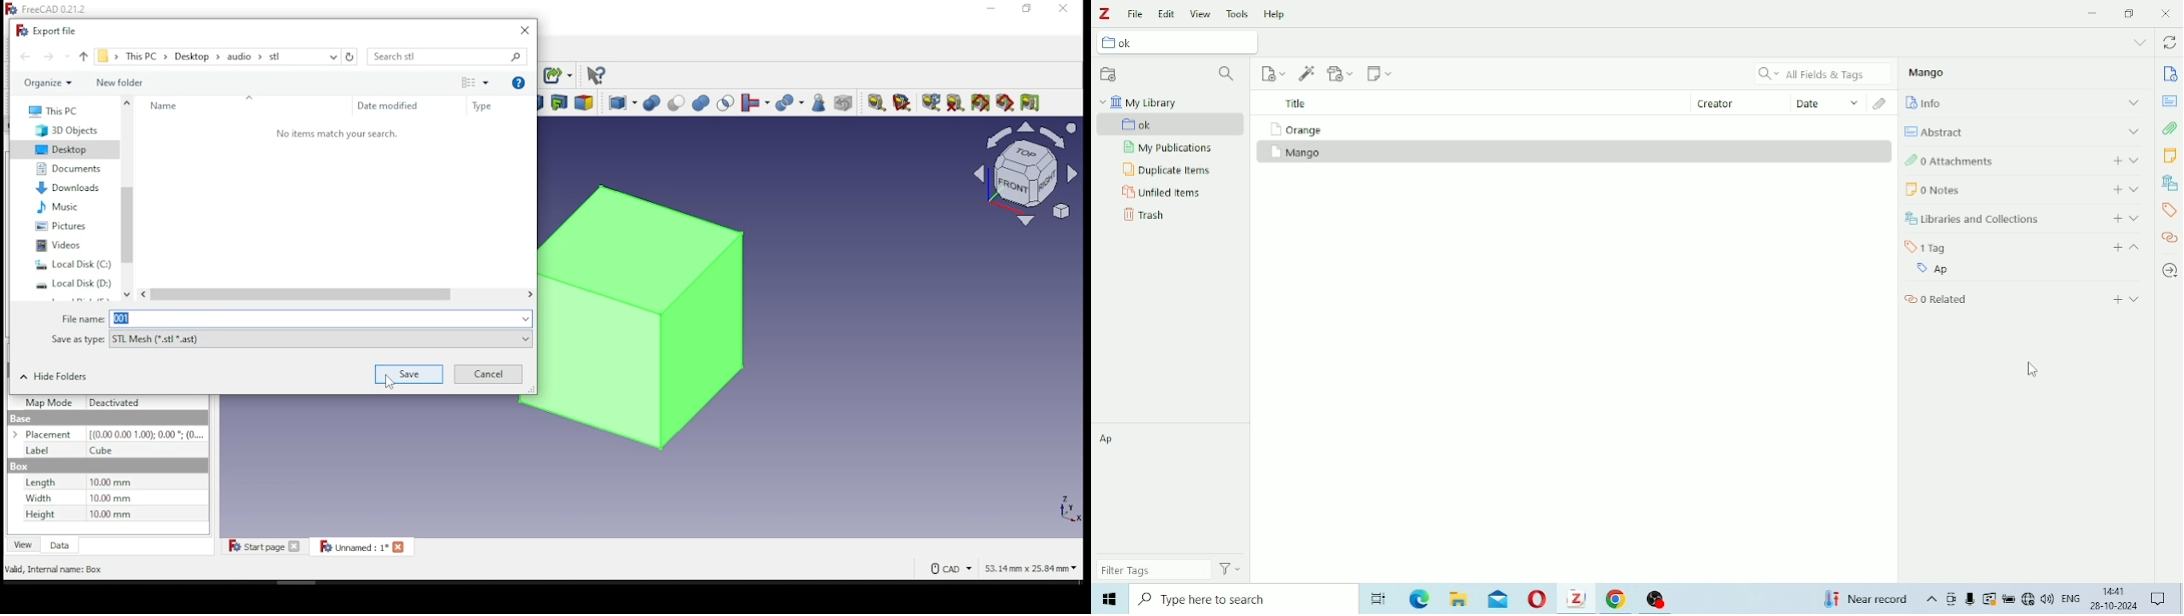 The width and height of the screenshot is (2184, 616). What do you see at coordinates (287, 338) in the screenshot?
I see `file type` at bounding box center [287, 338].